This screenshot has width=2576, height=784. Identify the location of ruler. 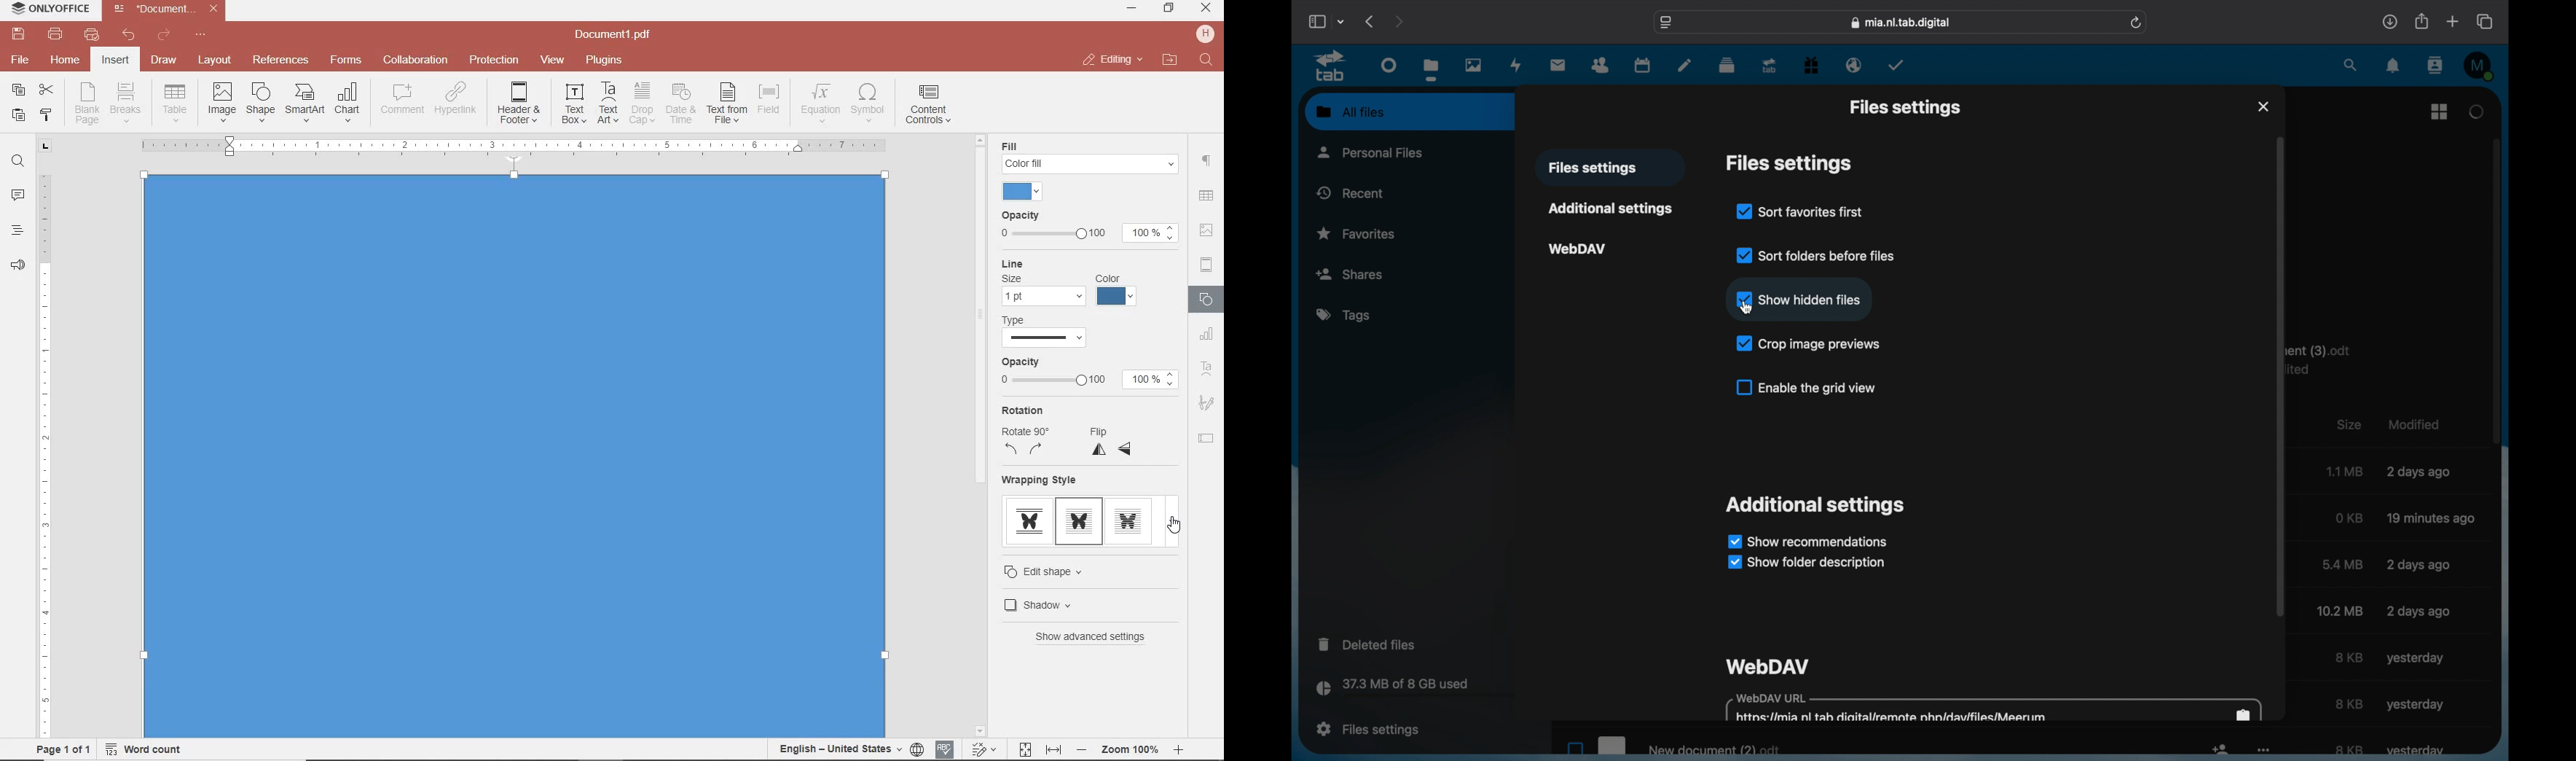
(46, 445).